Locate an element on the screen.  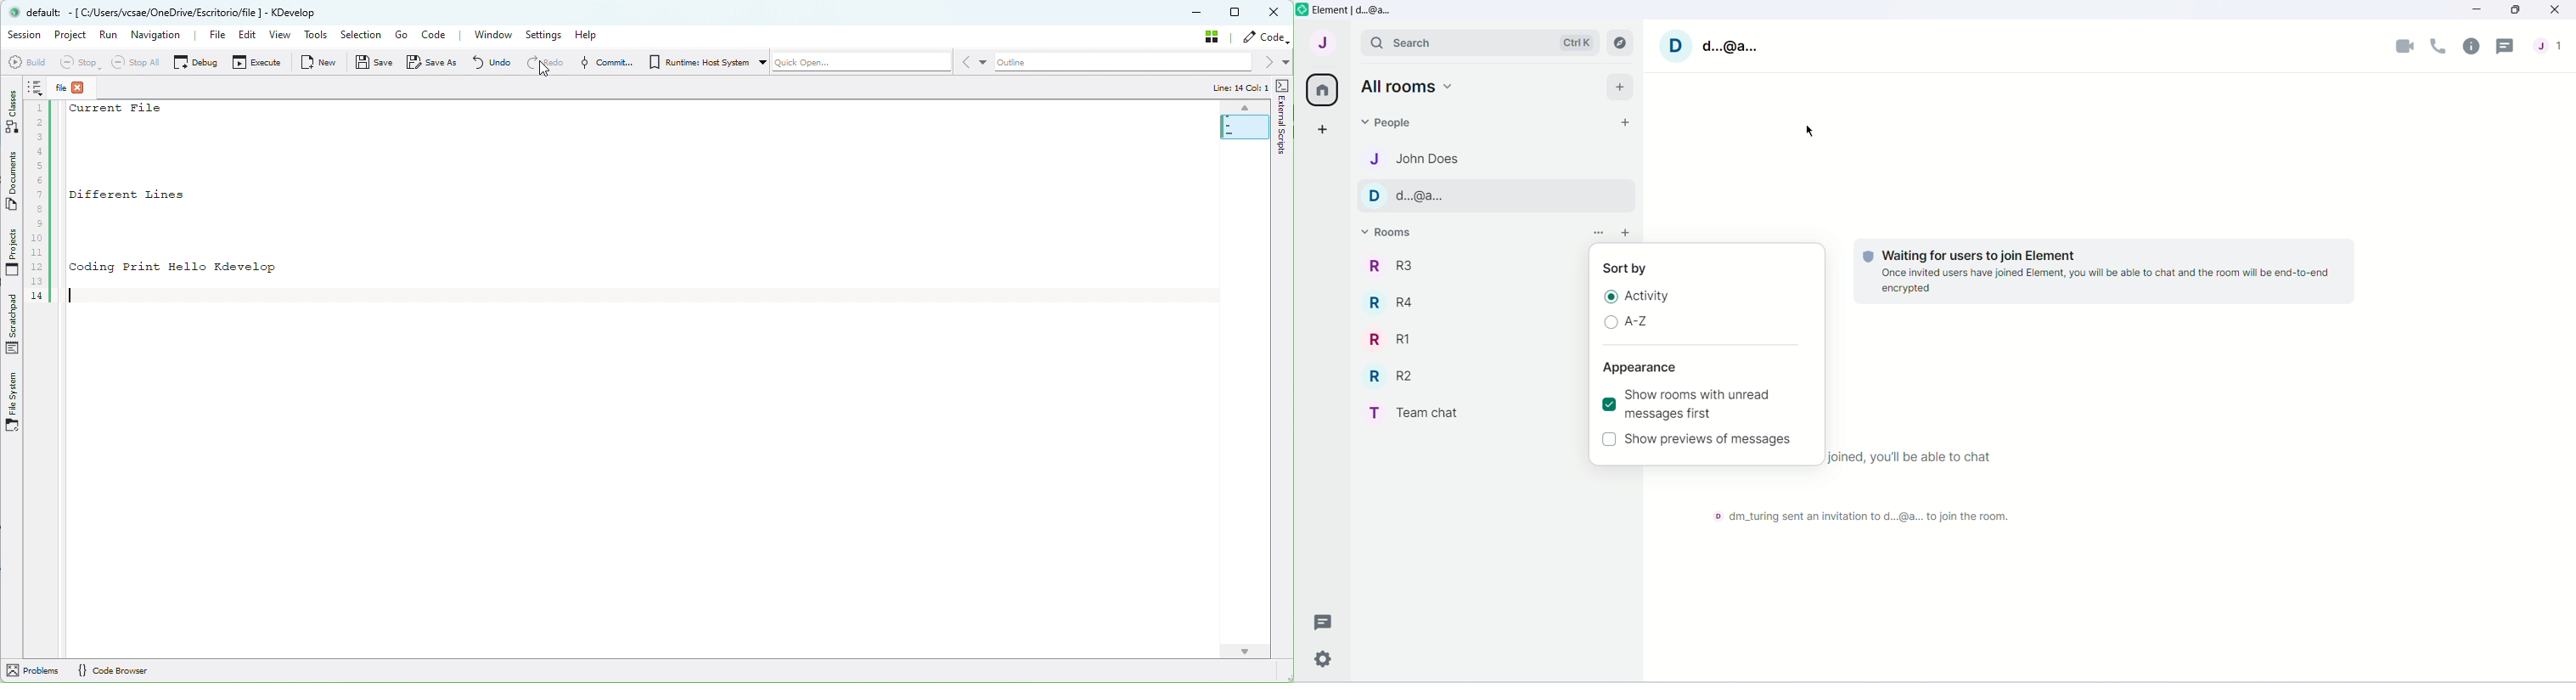
Check box checked is located at coordinates (1608, 404).